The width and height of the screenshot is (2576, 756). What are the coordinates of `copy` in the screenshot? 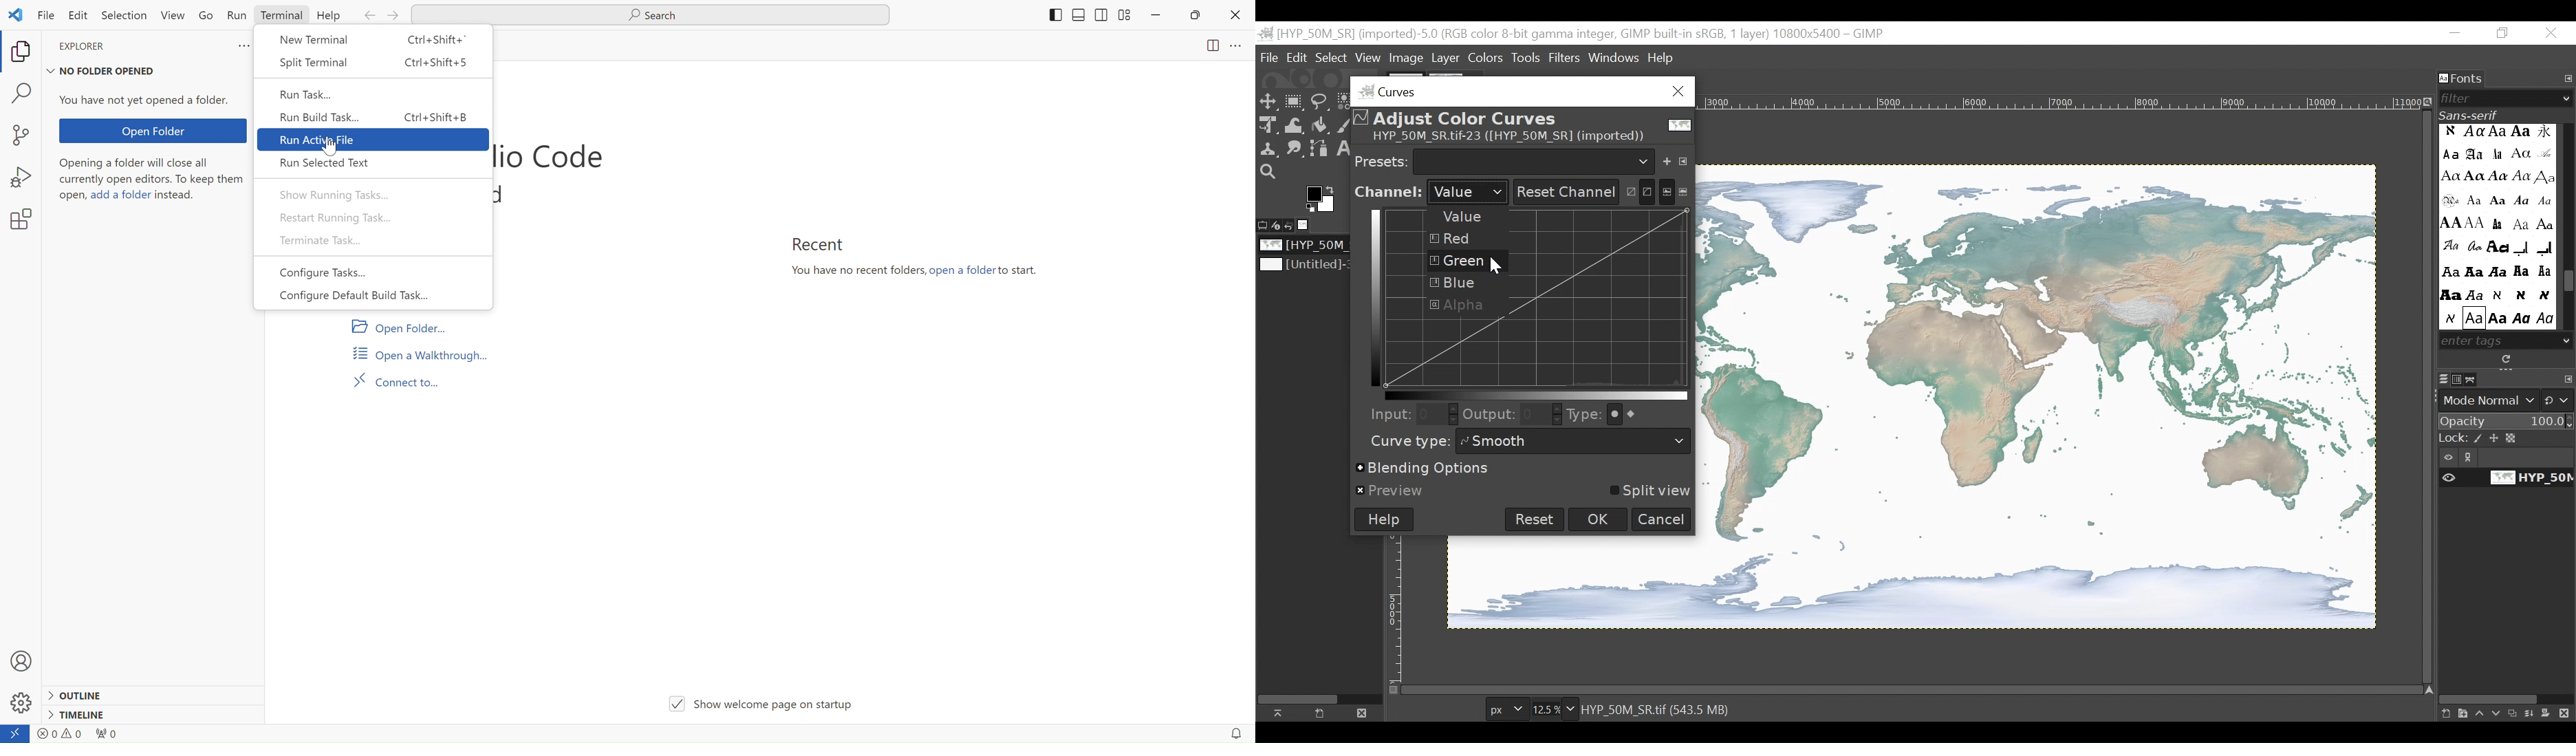 It's located at (23, 52).